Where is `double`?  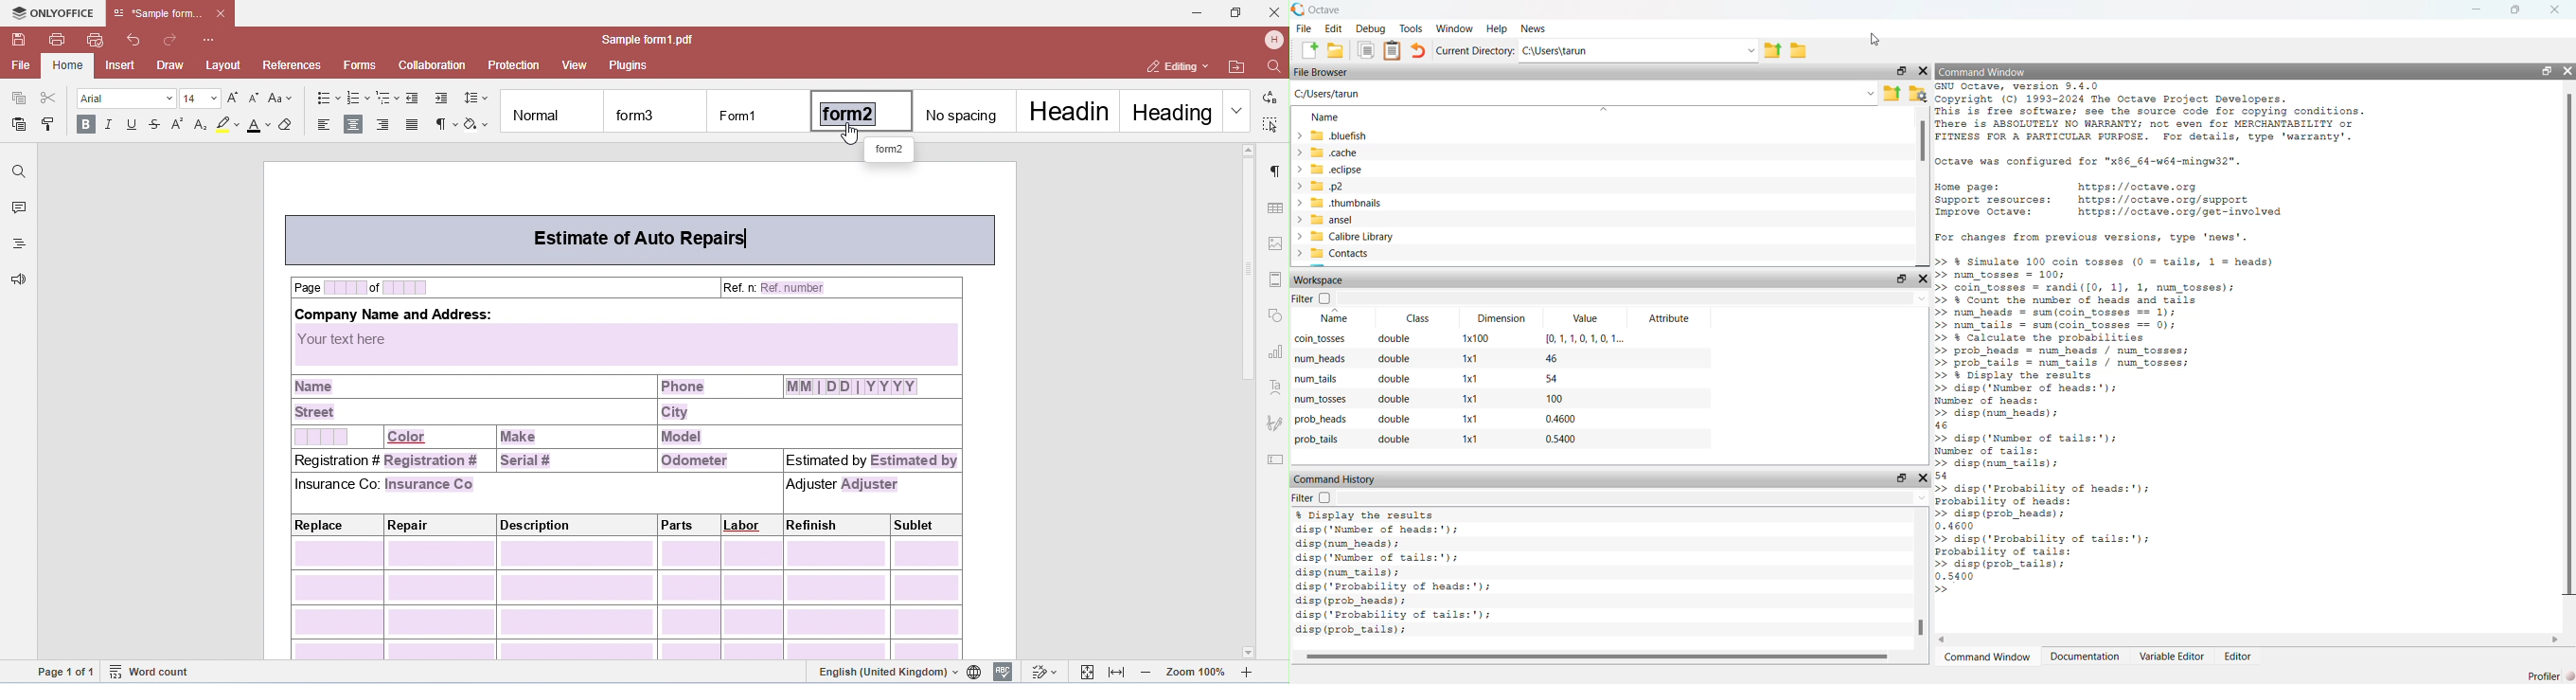
double is located at coordinates (1393, 339).